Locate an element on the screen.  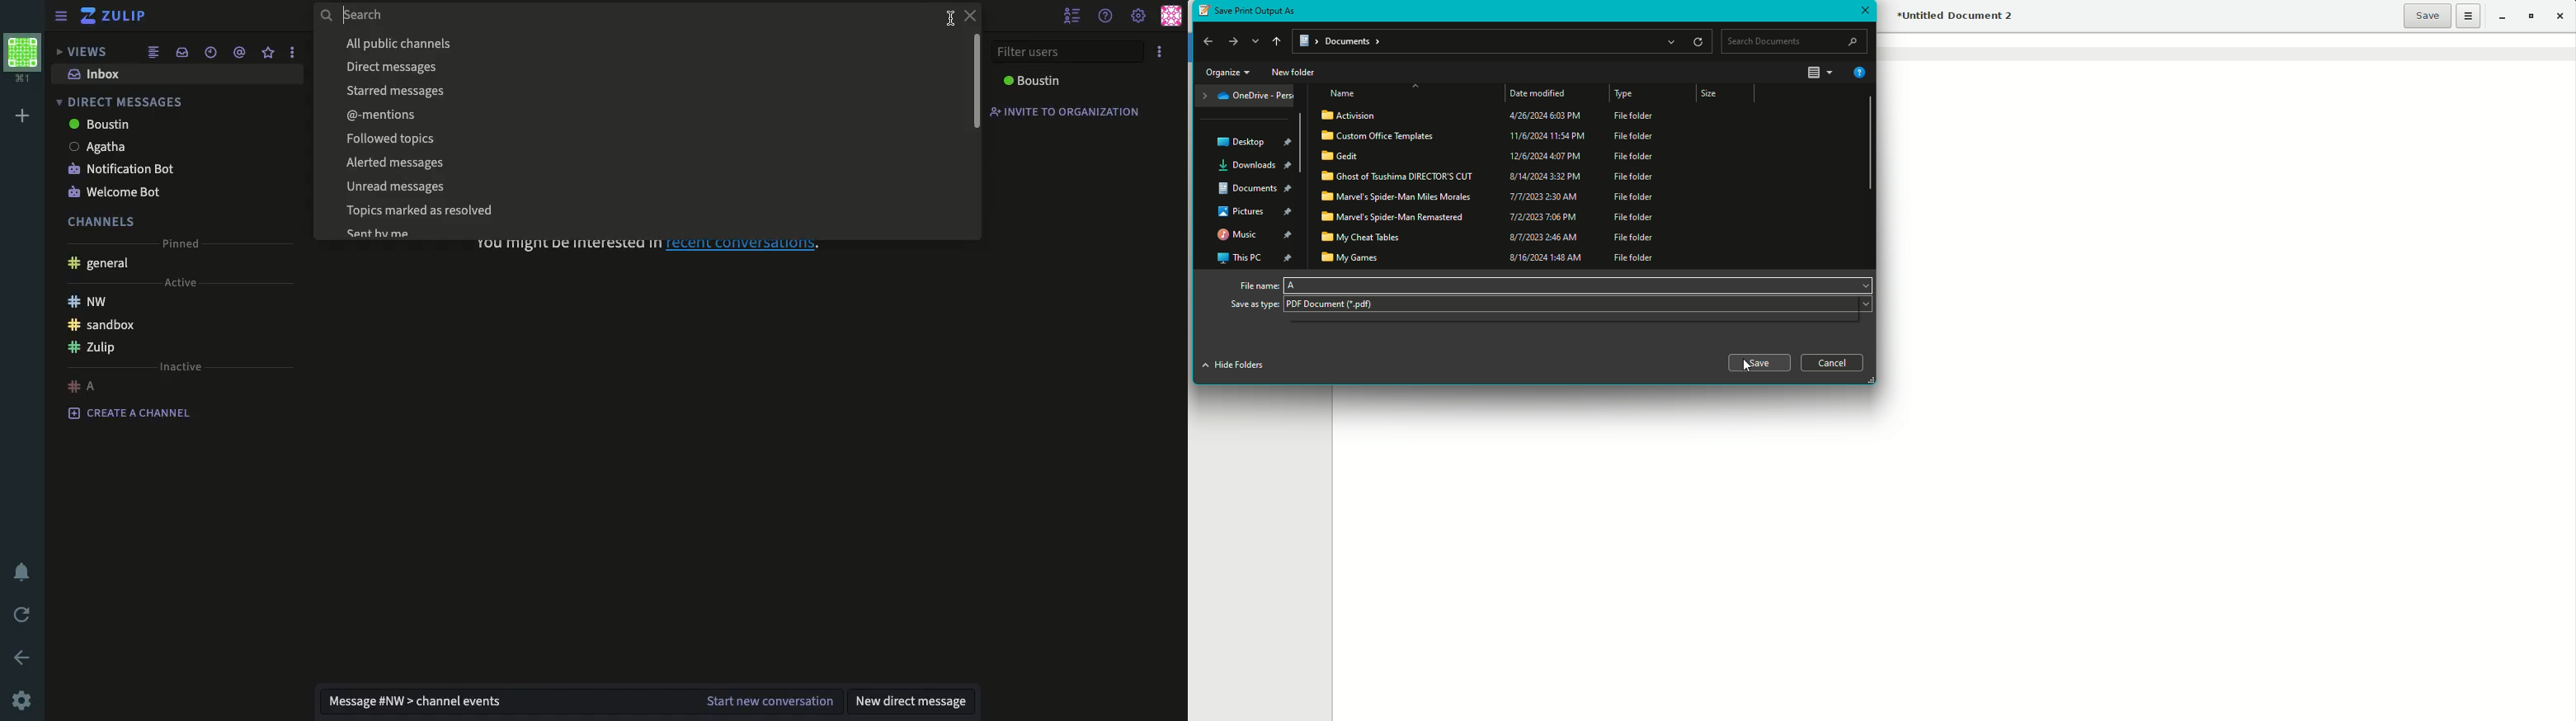
date time is located at coordinates (210, 50).